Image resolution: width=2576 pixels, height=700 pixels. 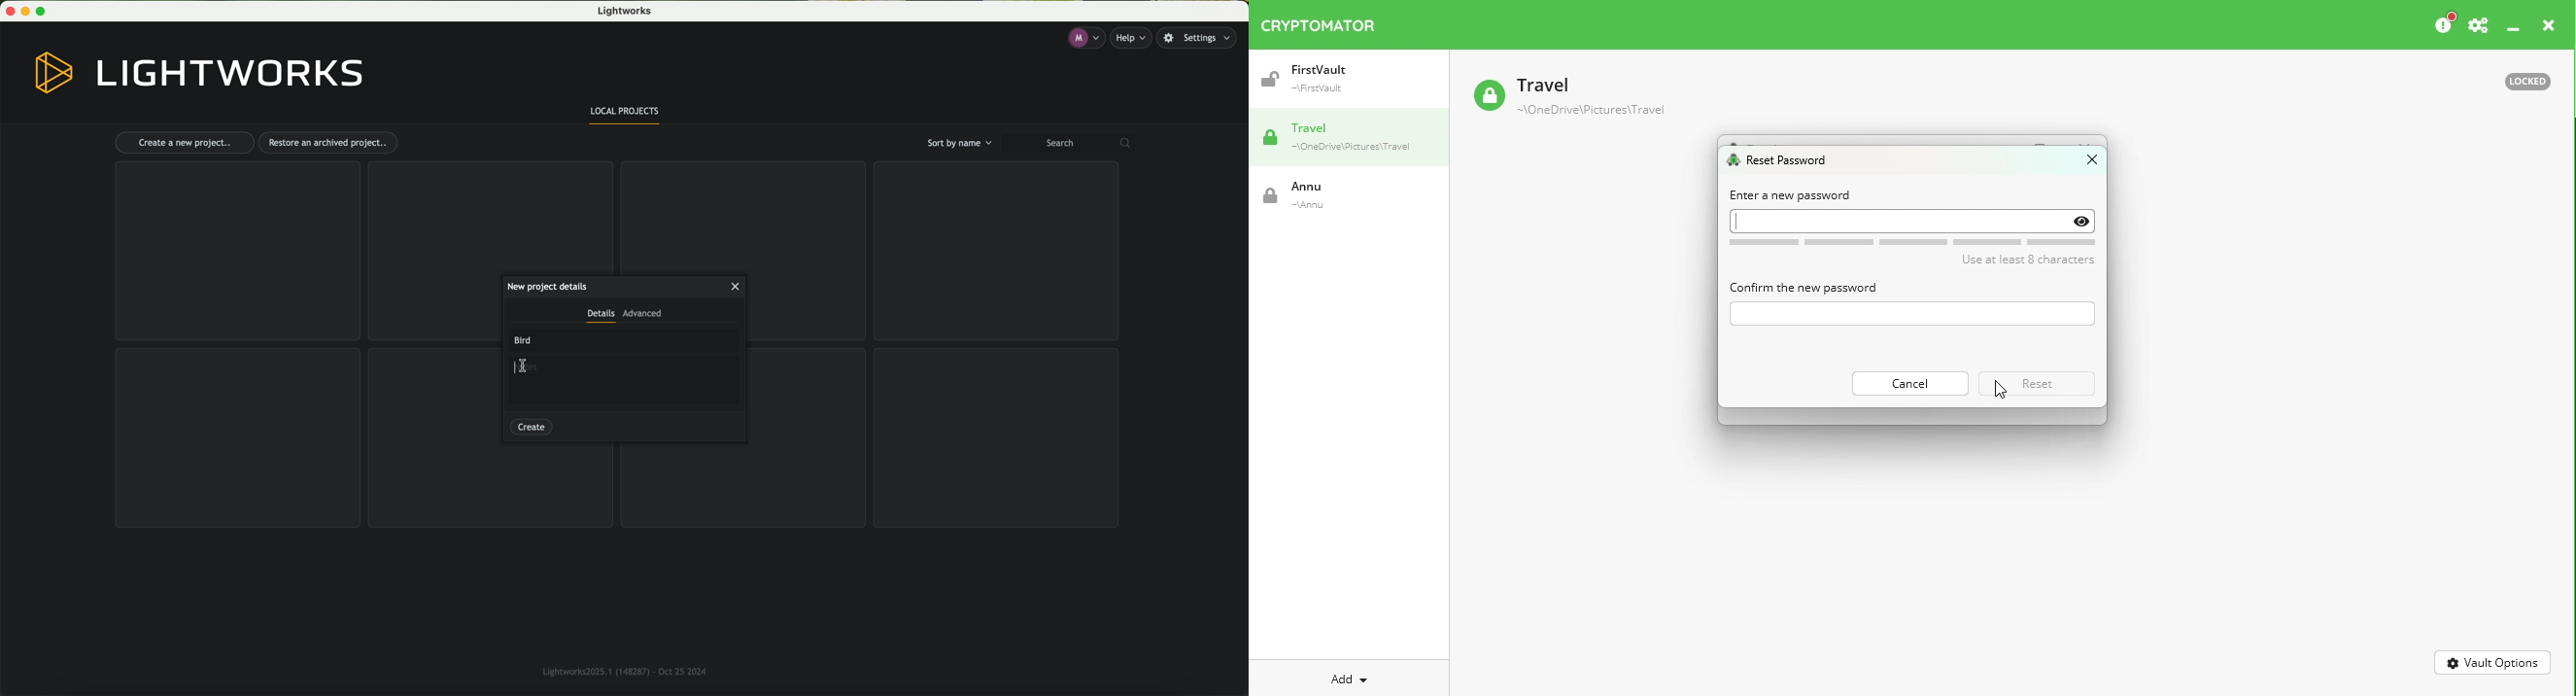 I want to click on search bar, so click(x=1072, y=143).